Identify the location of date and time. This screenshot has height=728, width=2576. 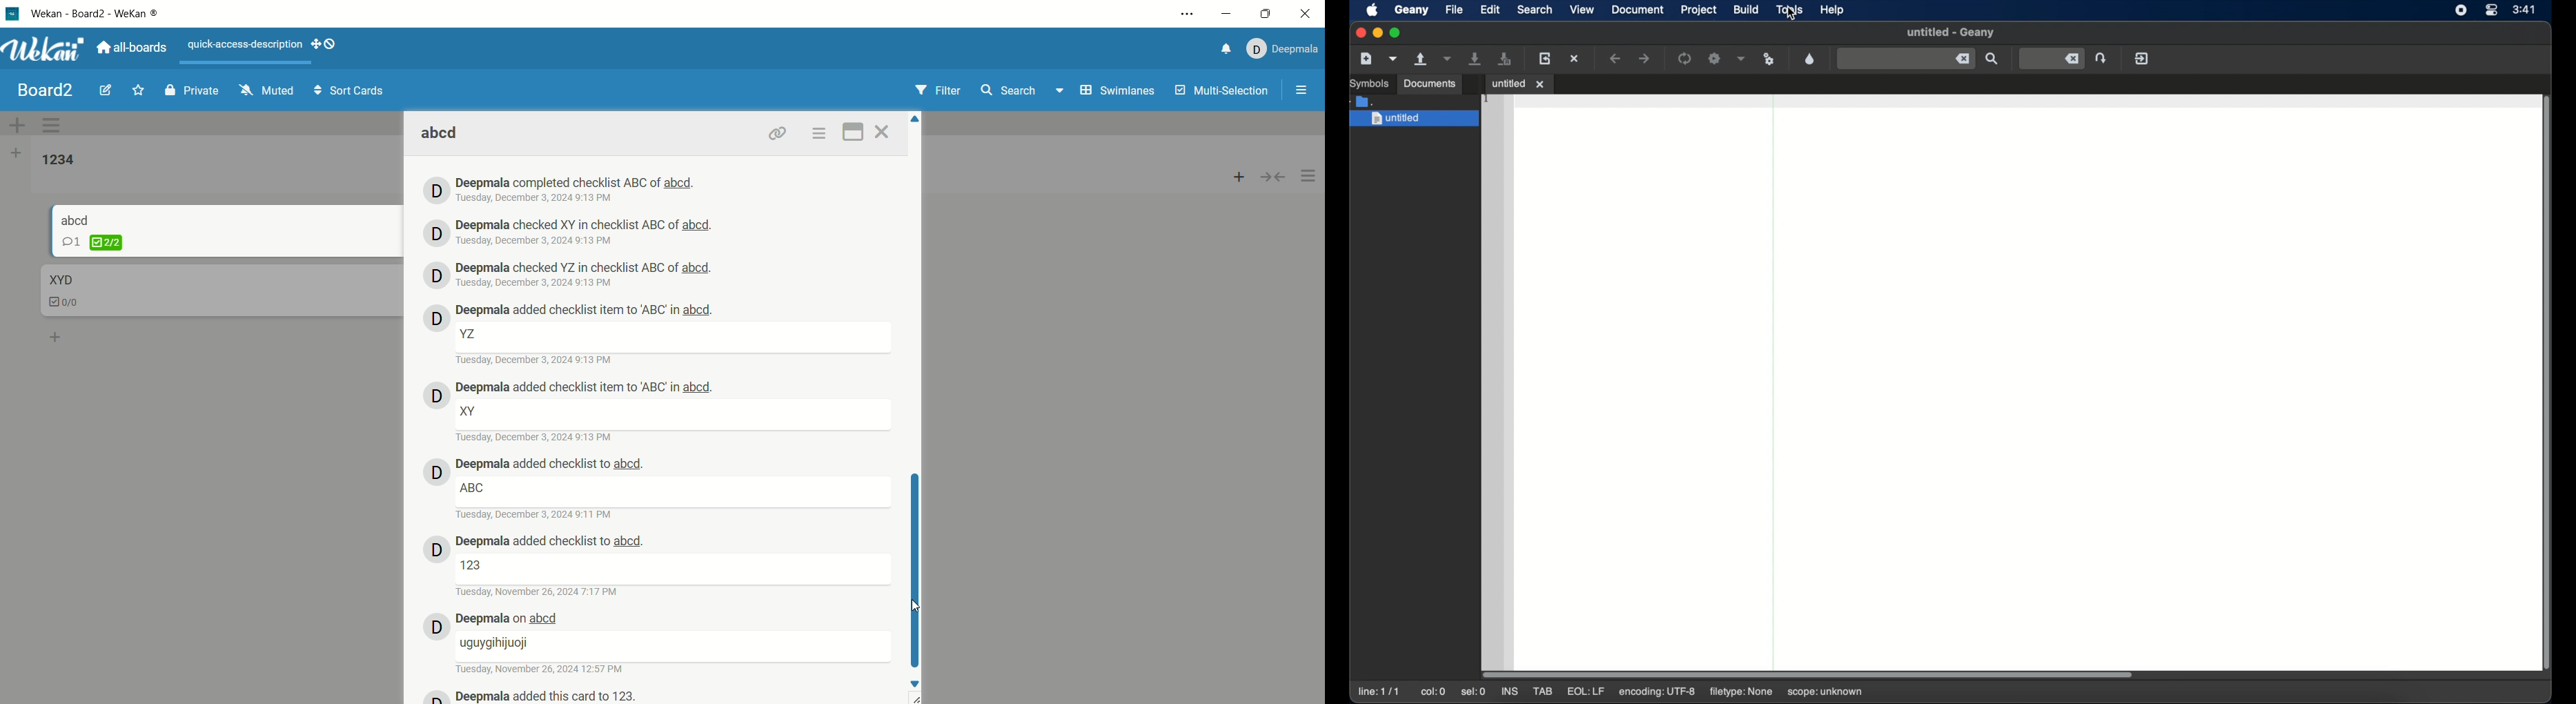
(537, 516).